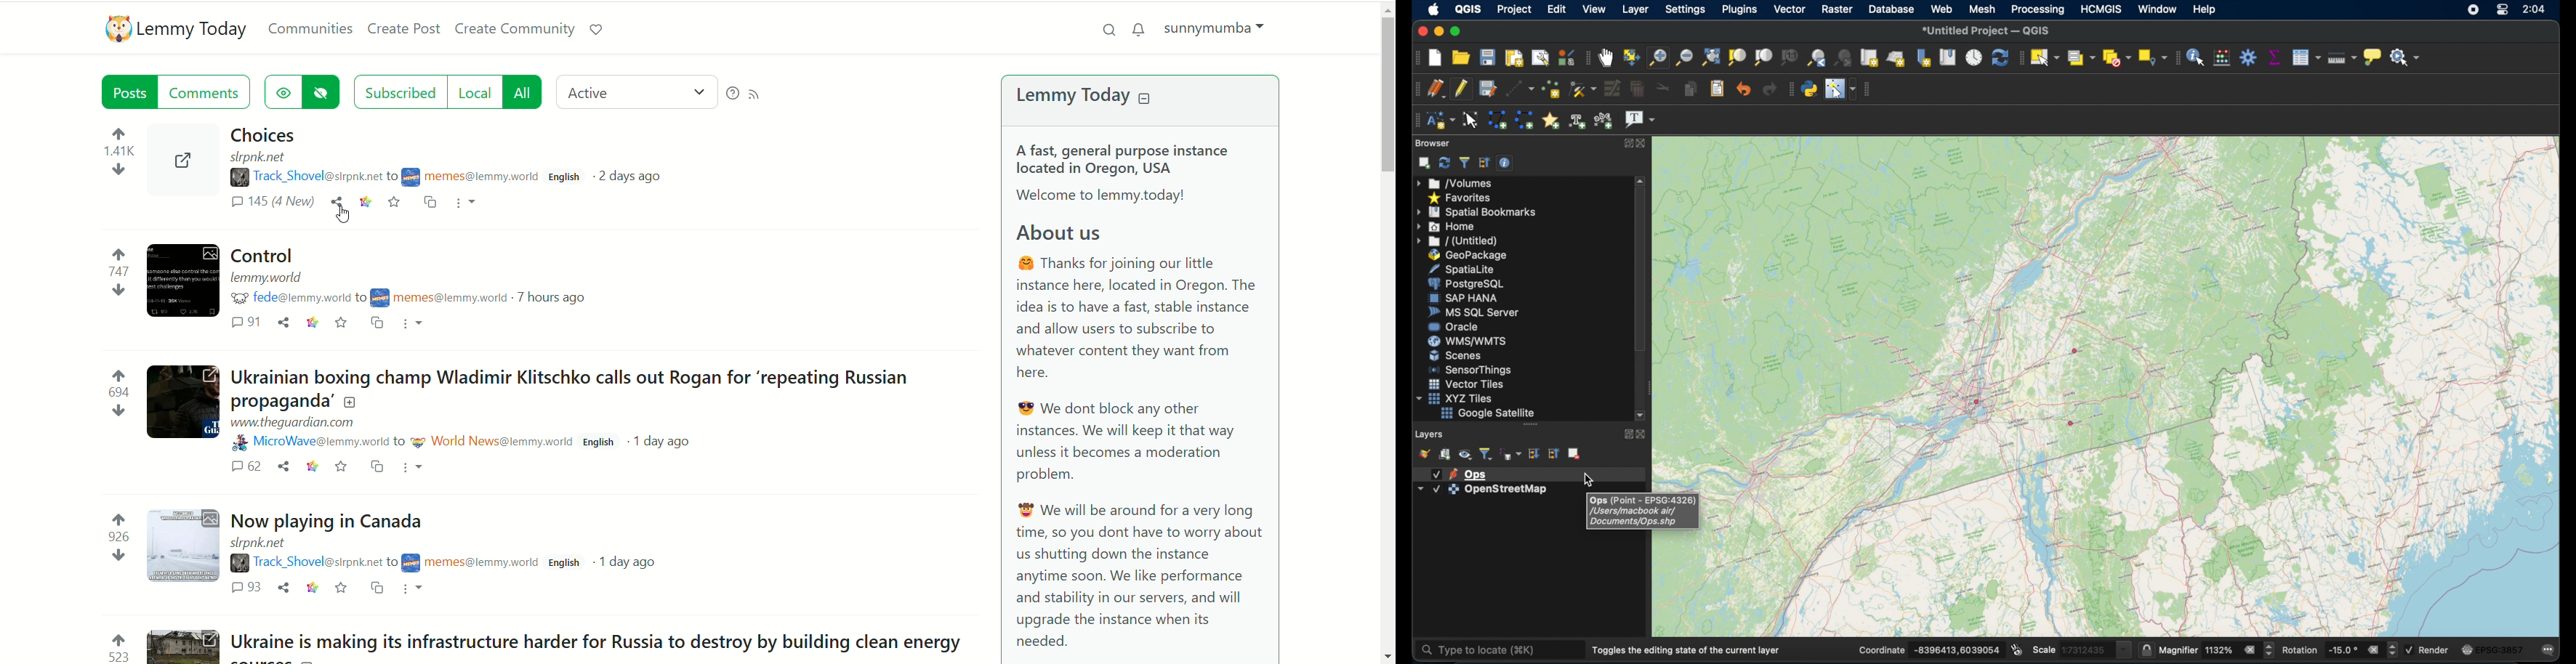 The width and height of the screenshot is (2576, 672). What do you see at coordinates (1541, 58) in the screenshot?
I see `show layout manager` at bounding box center [1541, 58].